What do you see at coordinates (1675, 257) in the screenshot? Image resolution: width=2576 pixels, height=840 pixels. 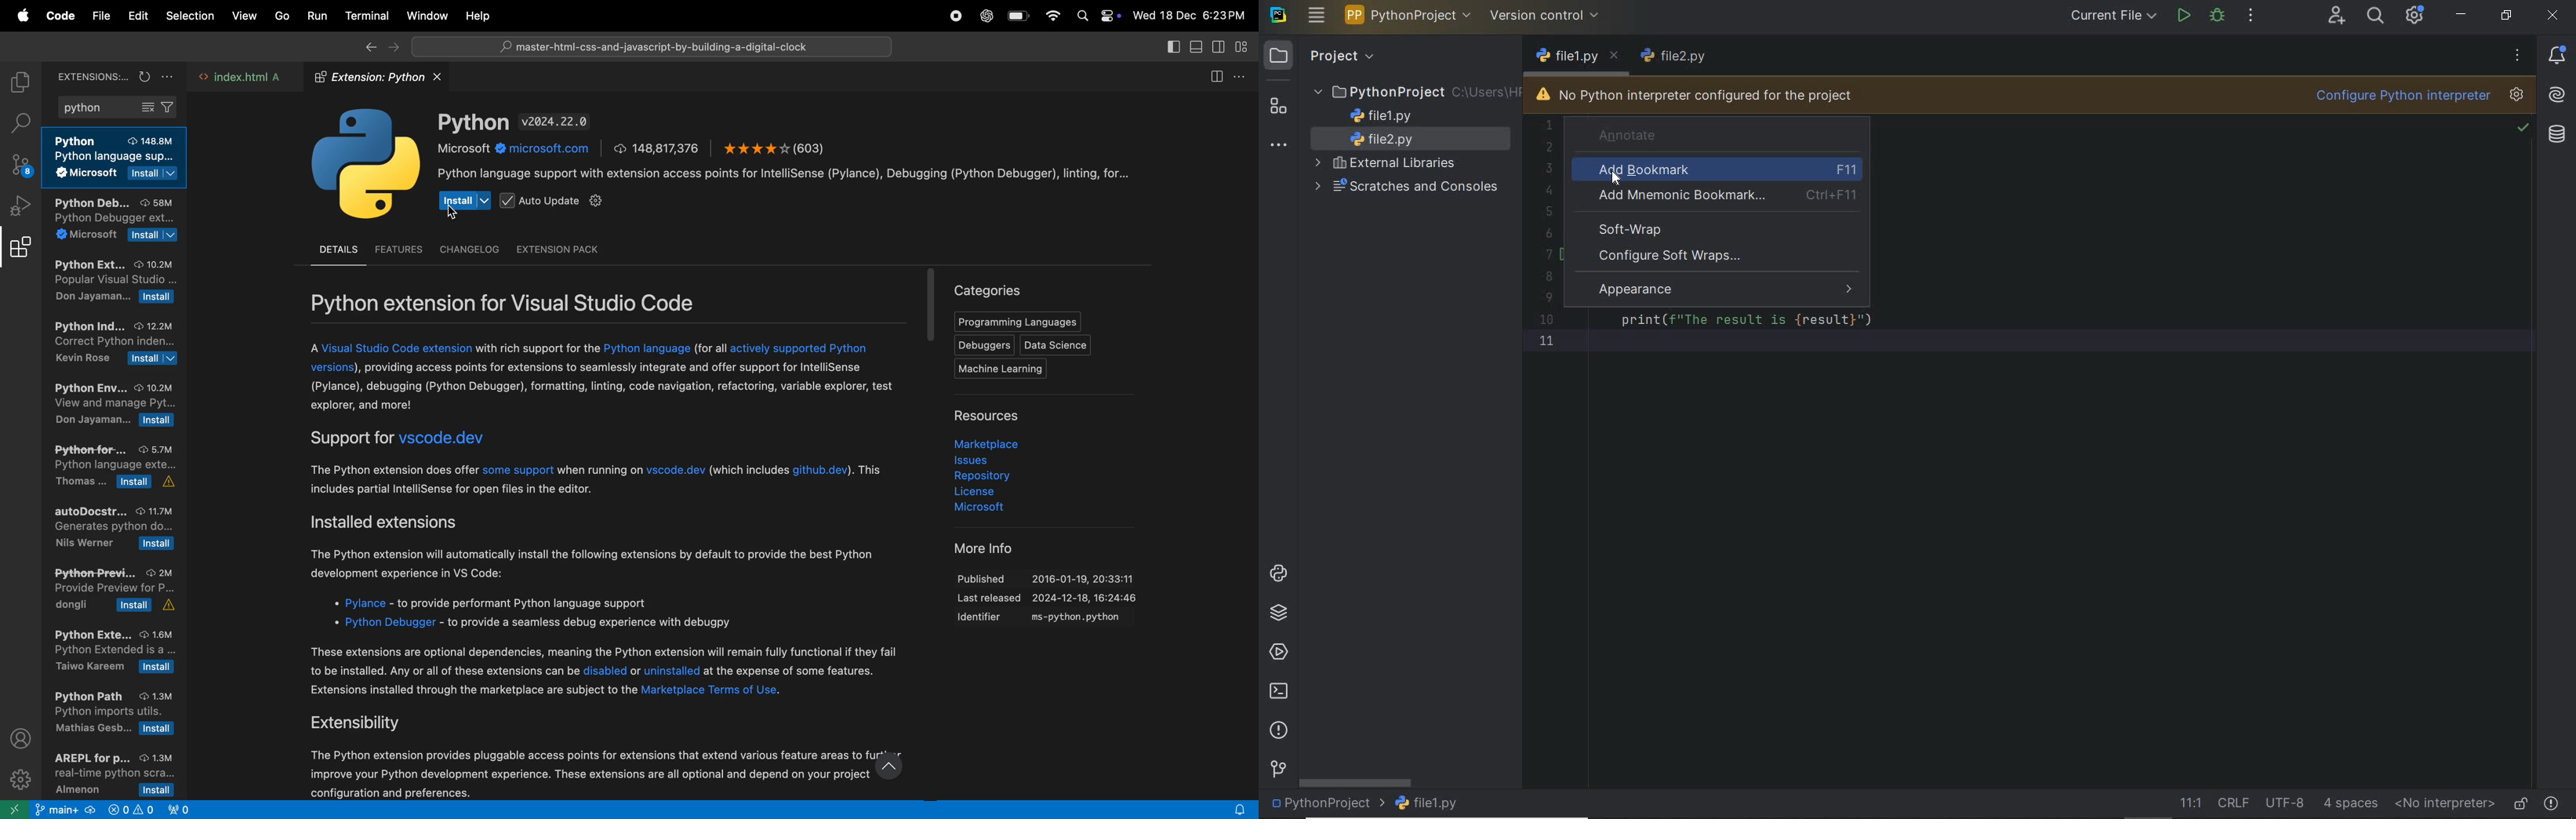 I see `configure soft wraps` at bounding box center [1675, 257].